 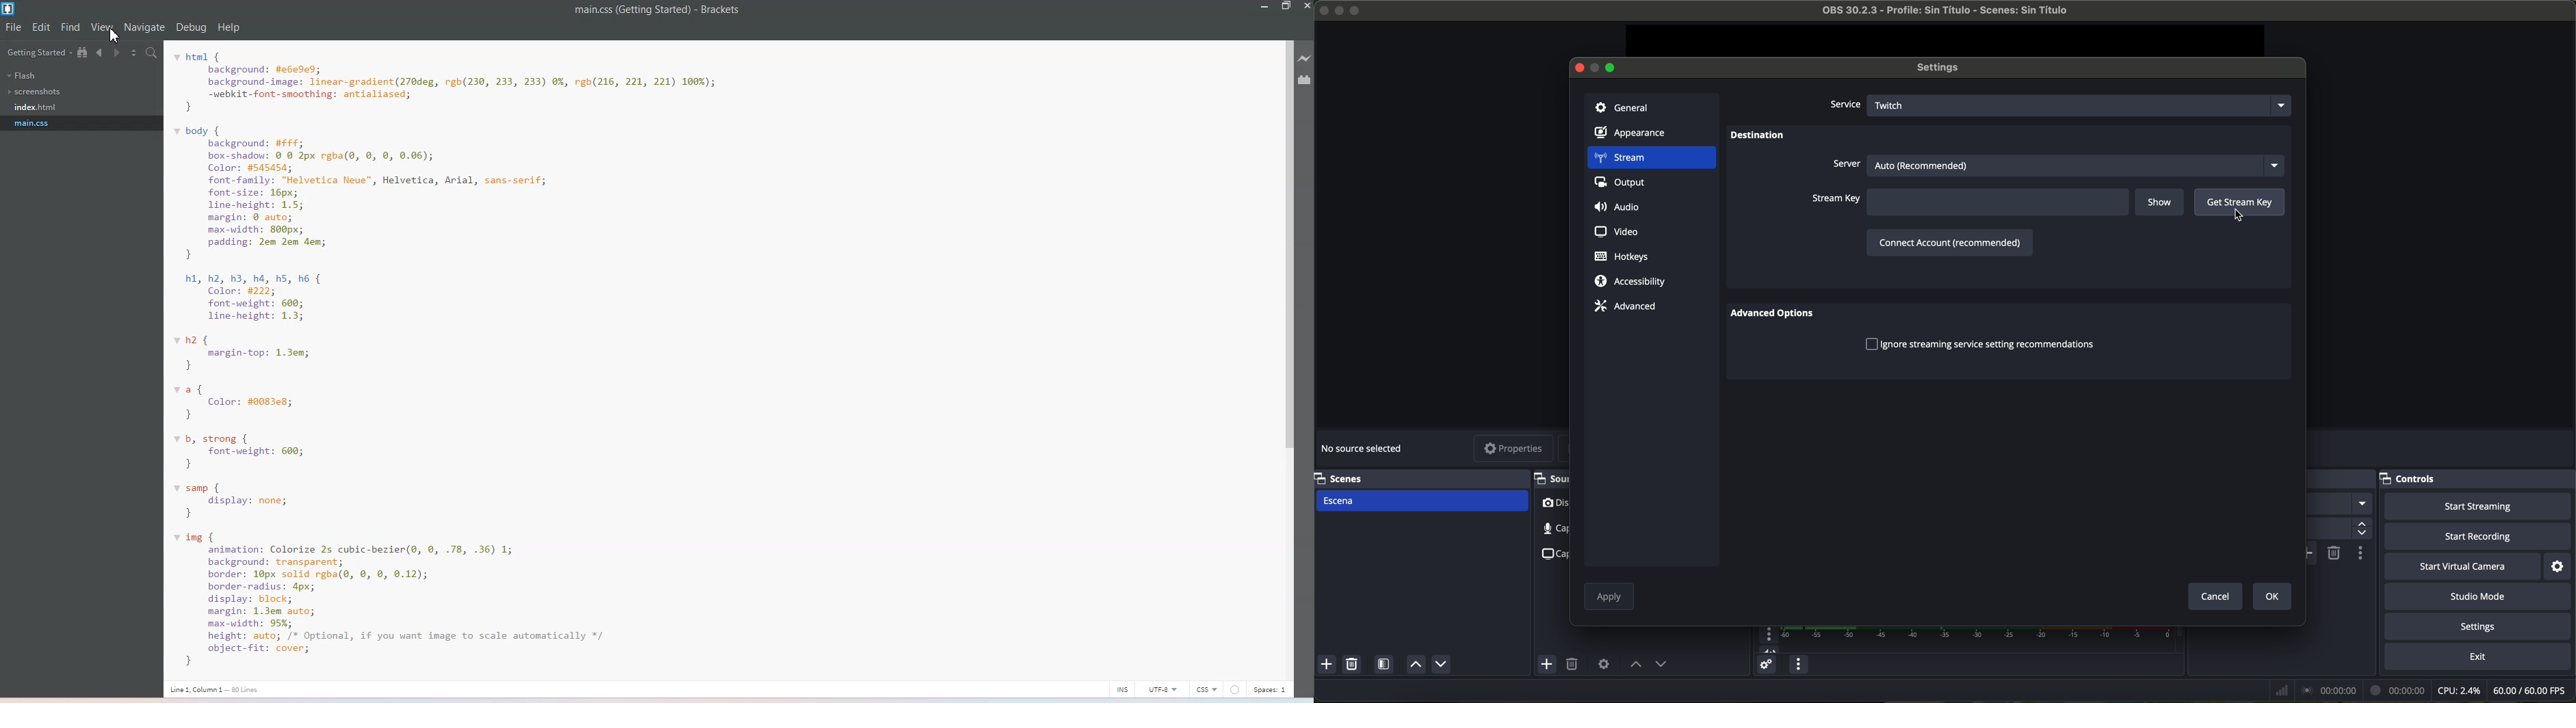 I want to click on Line1,Column 1, so click(x=214, y=690).